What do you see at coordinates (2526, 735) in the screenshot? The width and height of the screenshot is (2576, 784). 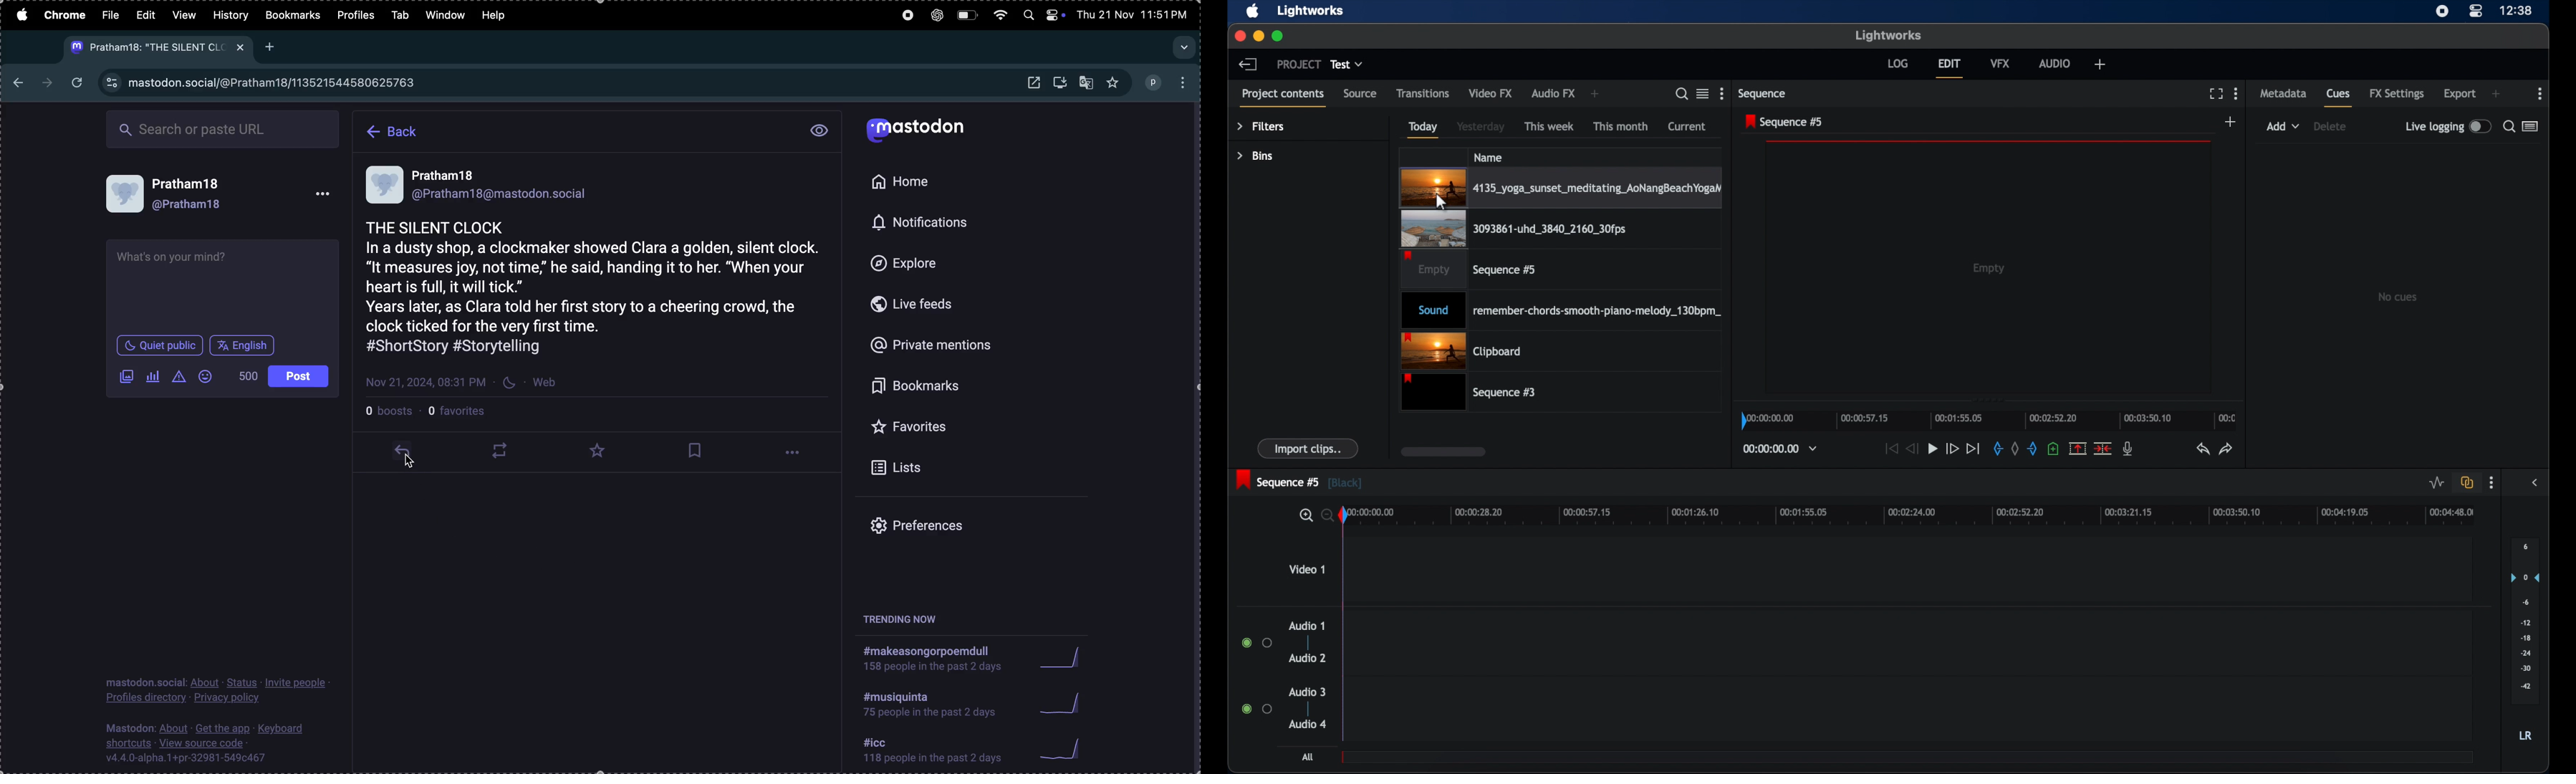 I see `lr` at bounding box center [2526, 735].